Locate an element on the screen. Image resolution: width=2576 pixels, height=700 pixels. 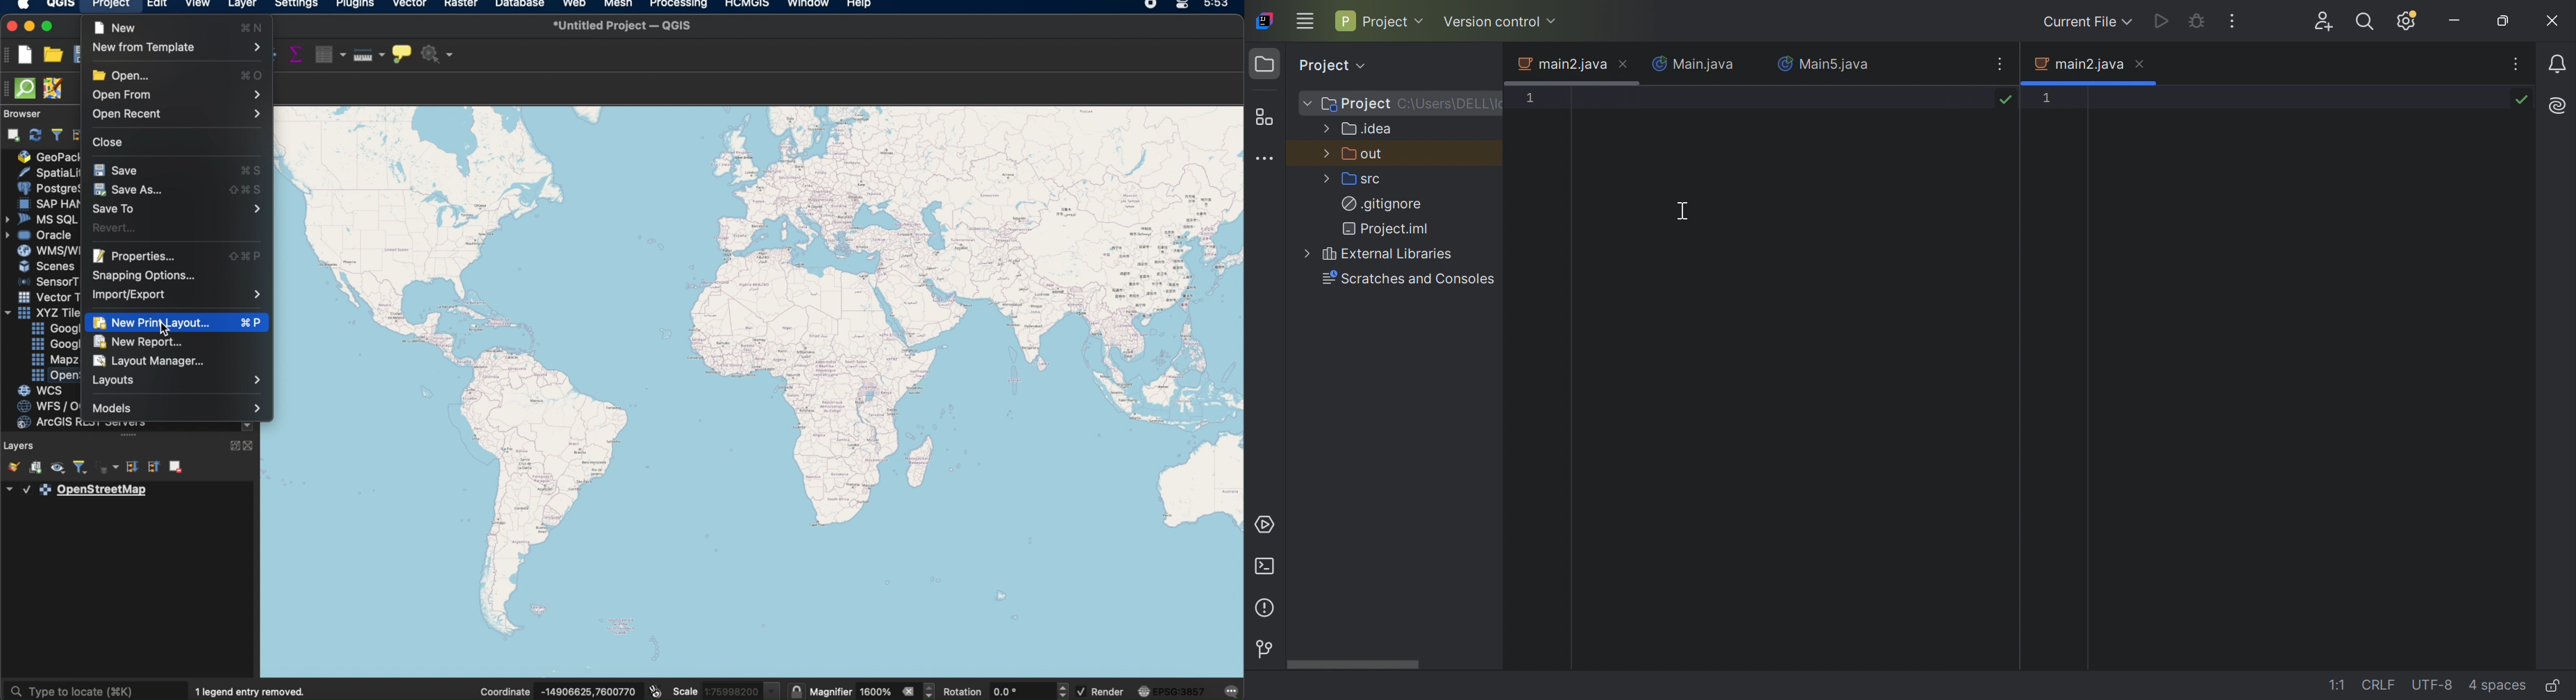
maximize is located at coordinates (49, 26).